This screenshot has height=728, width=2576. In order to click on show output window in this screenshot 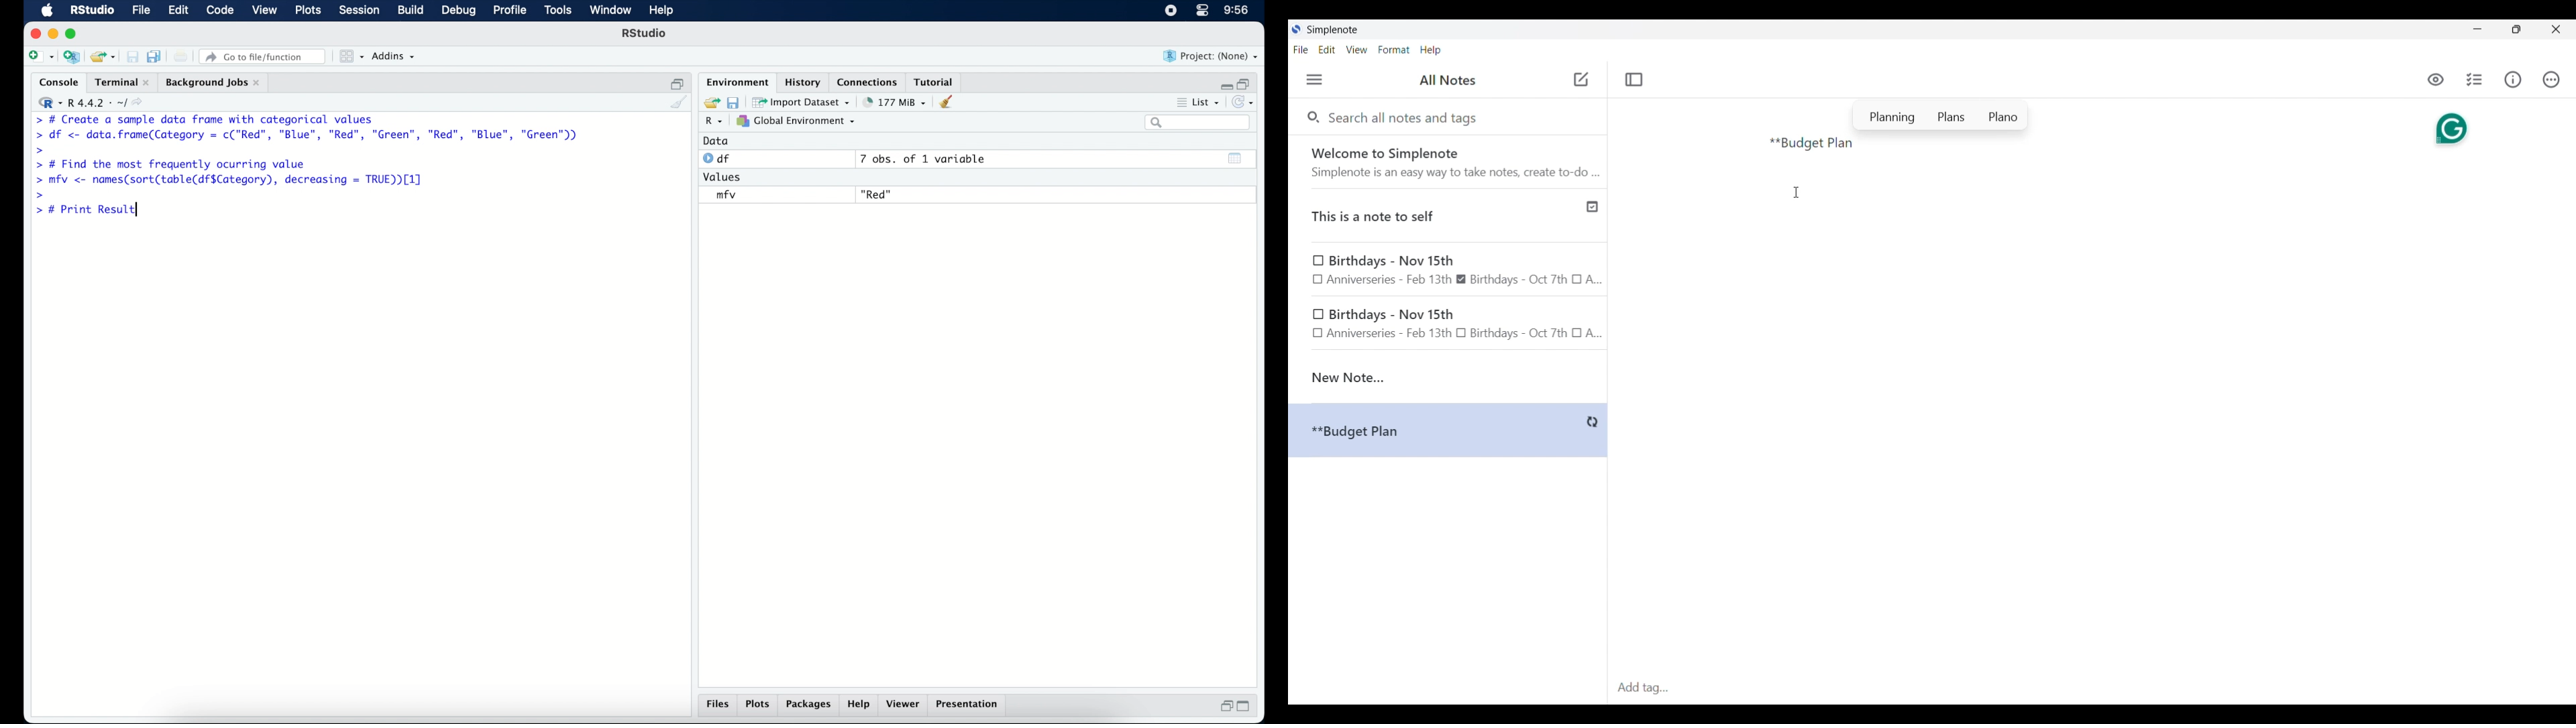, I will do `click(1236, 160)`.